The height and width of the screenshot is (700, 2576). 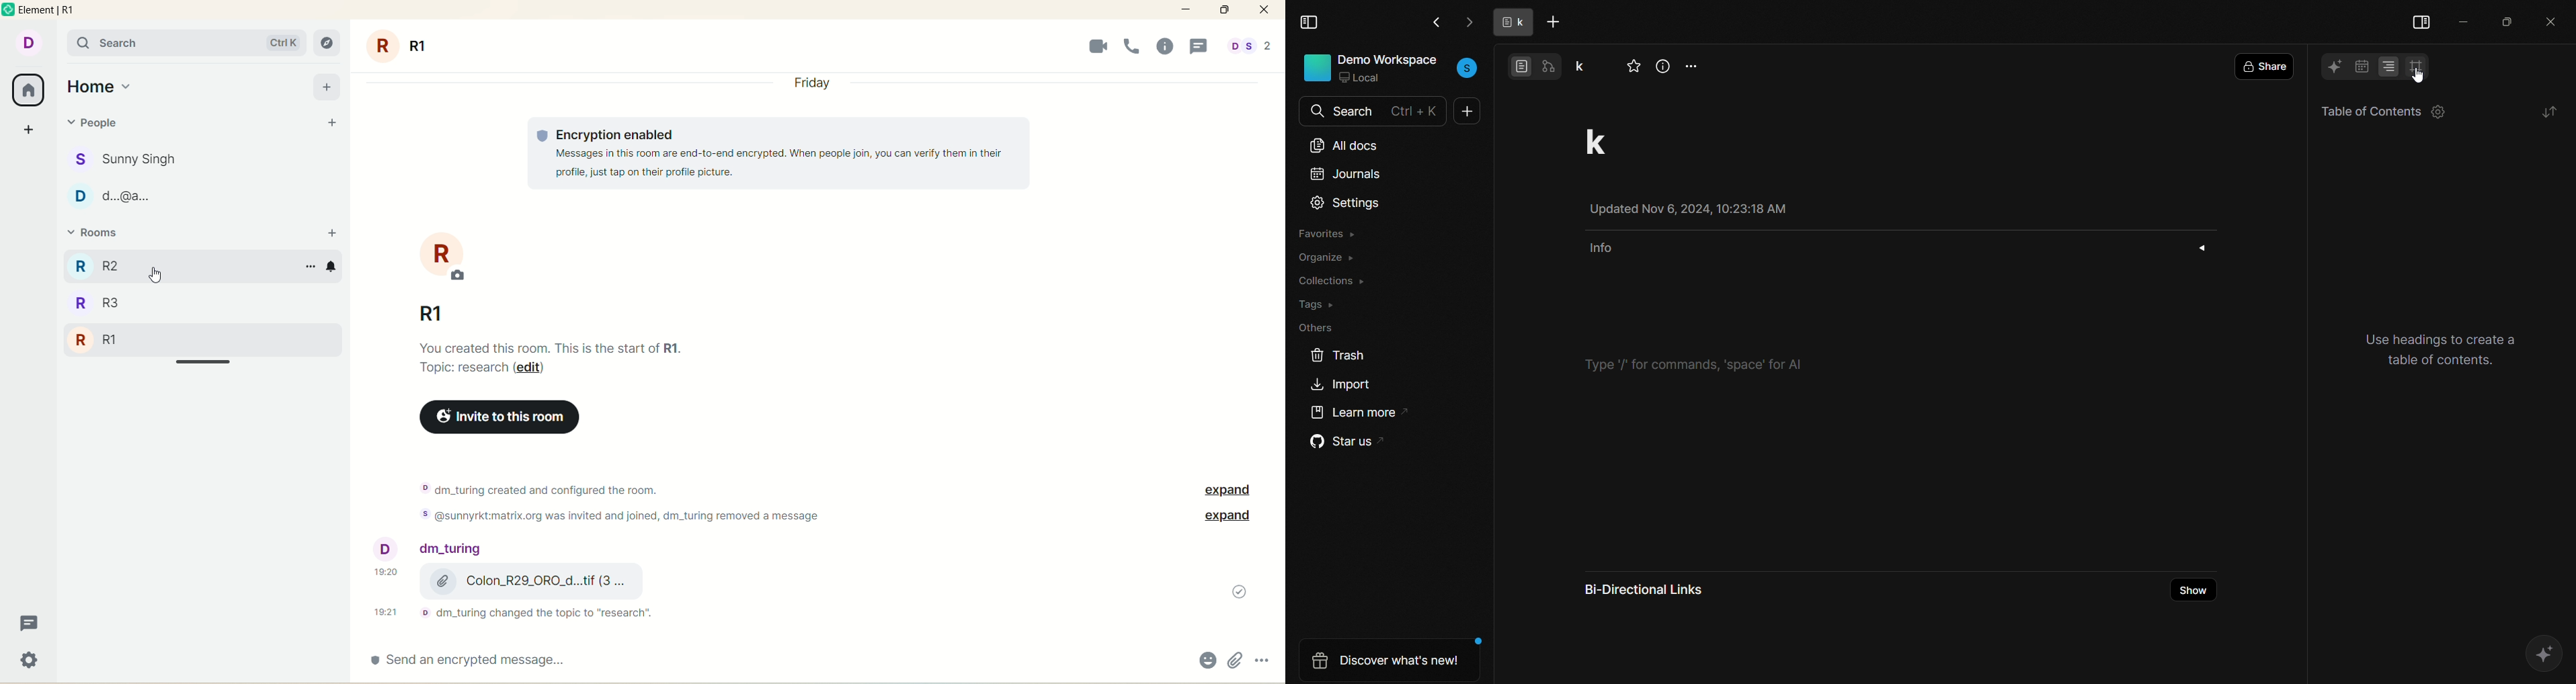 I want to click on add, so click(x=327, y=86).